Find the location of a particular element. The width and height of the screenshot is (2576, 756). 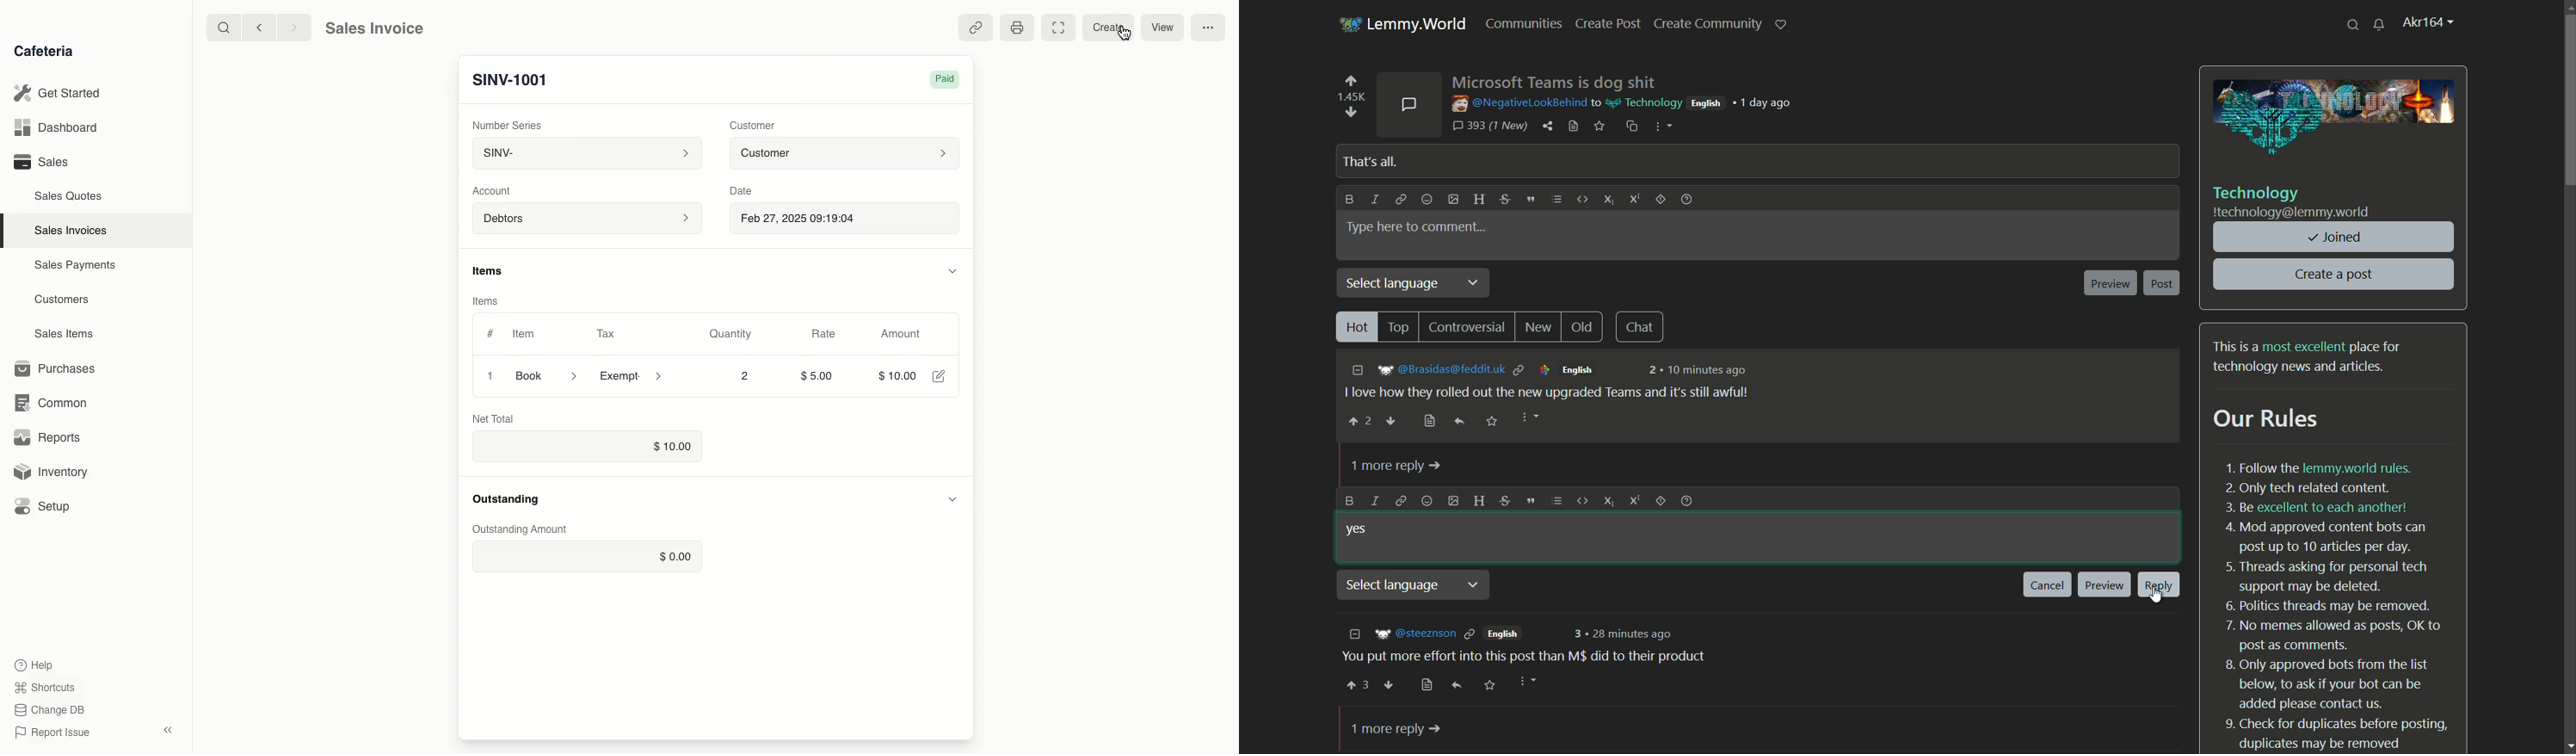

view is located at coordinates (1163, 28).